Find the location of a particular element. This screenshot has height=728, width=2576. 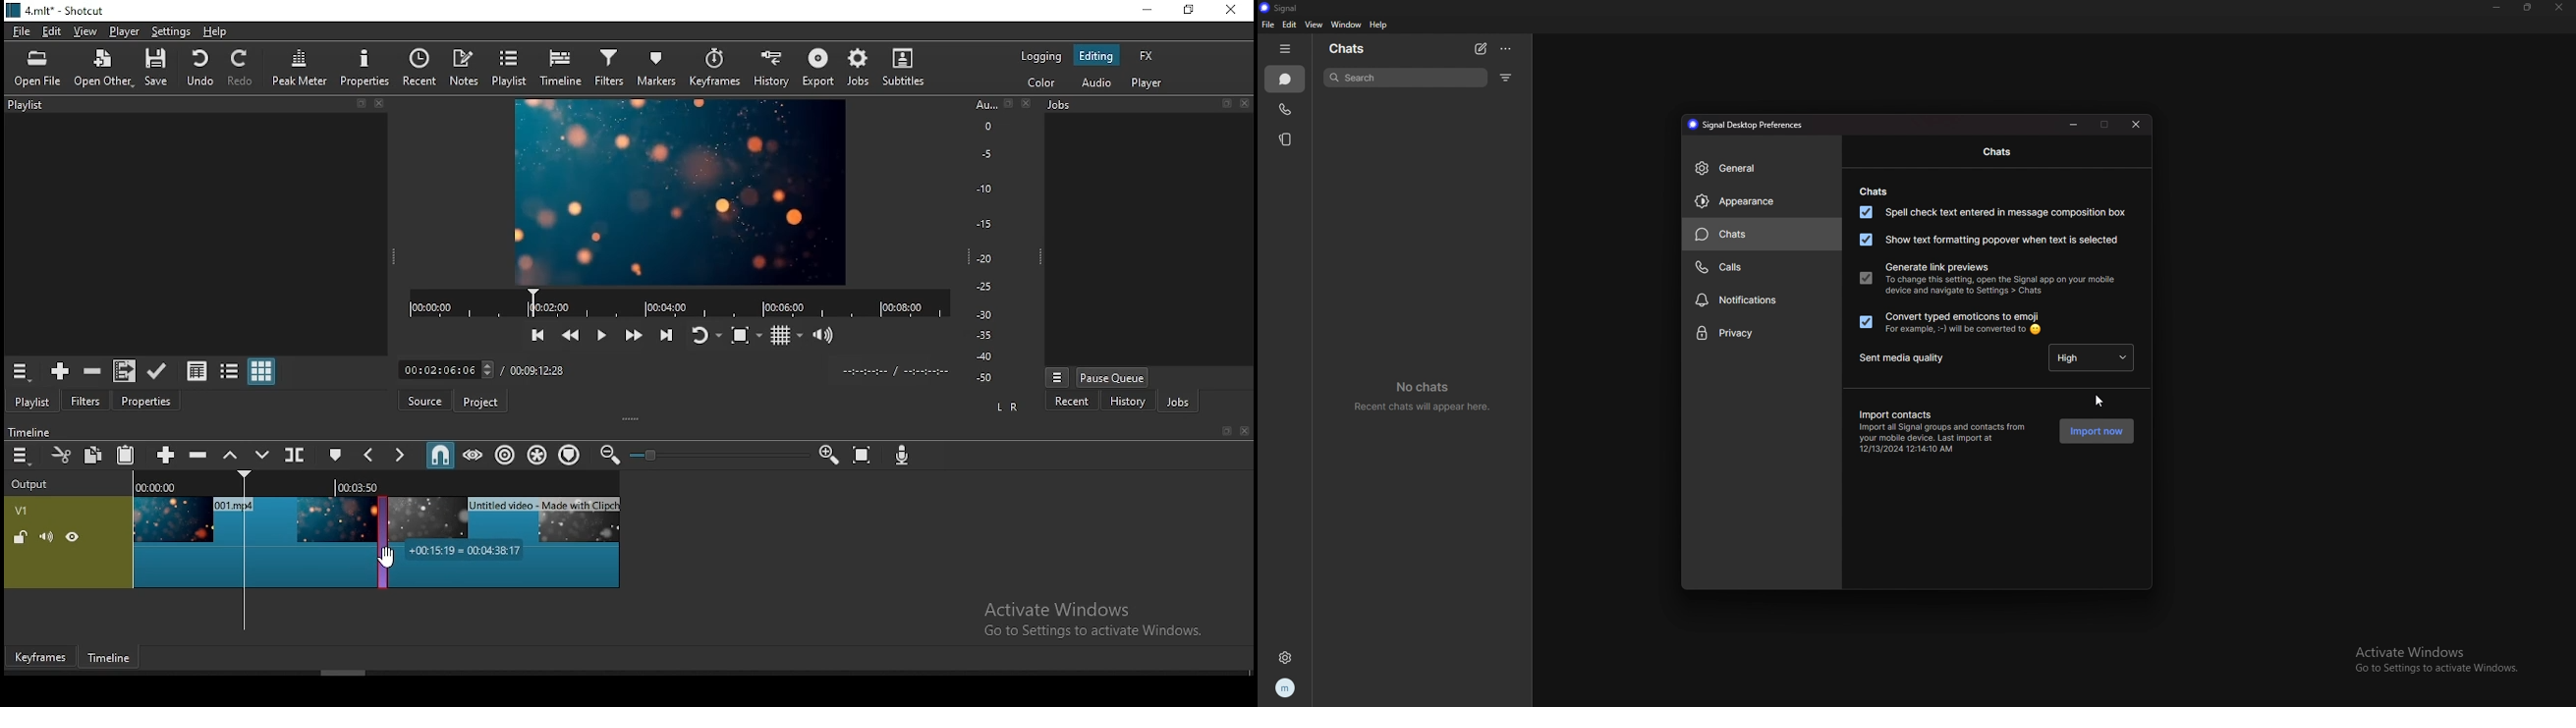

open other is located at coordinates (105, 69).